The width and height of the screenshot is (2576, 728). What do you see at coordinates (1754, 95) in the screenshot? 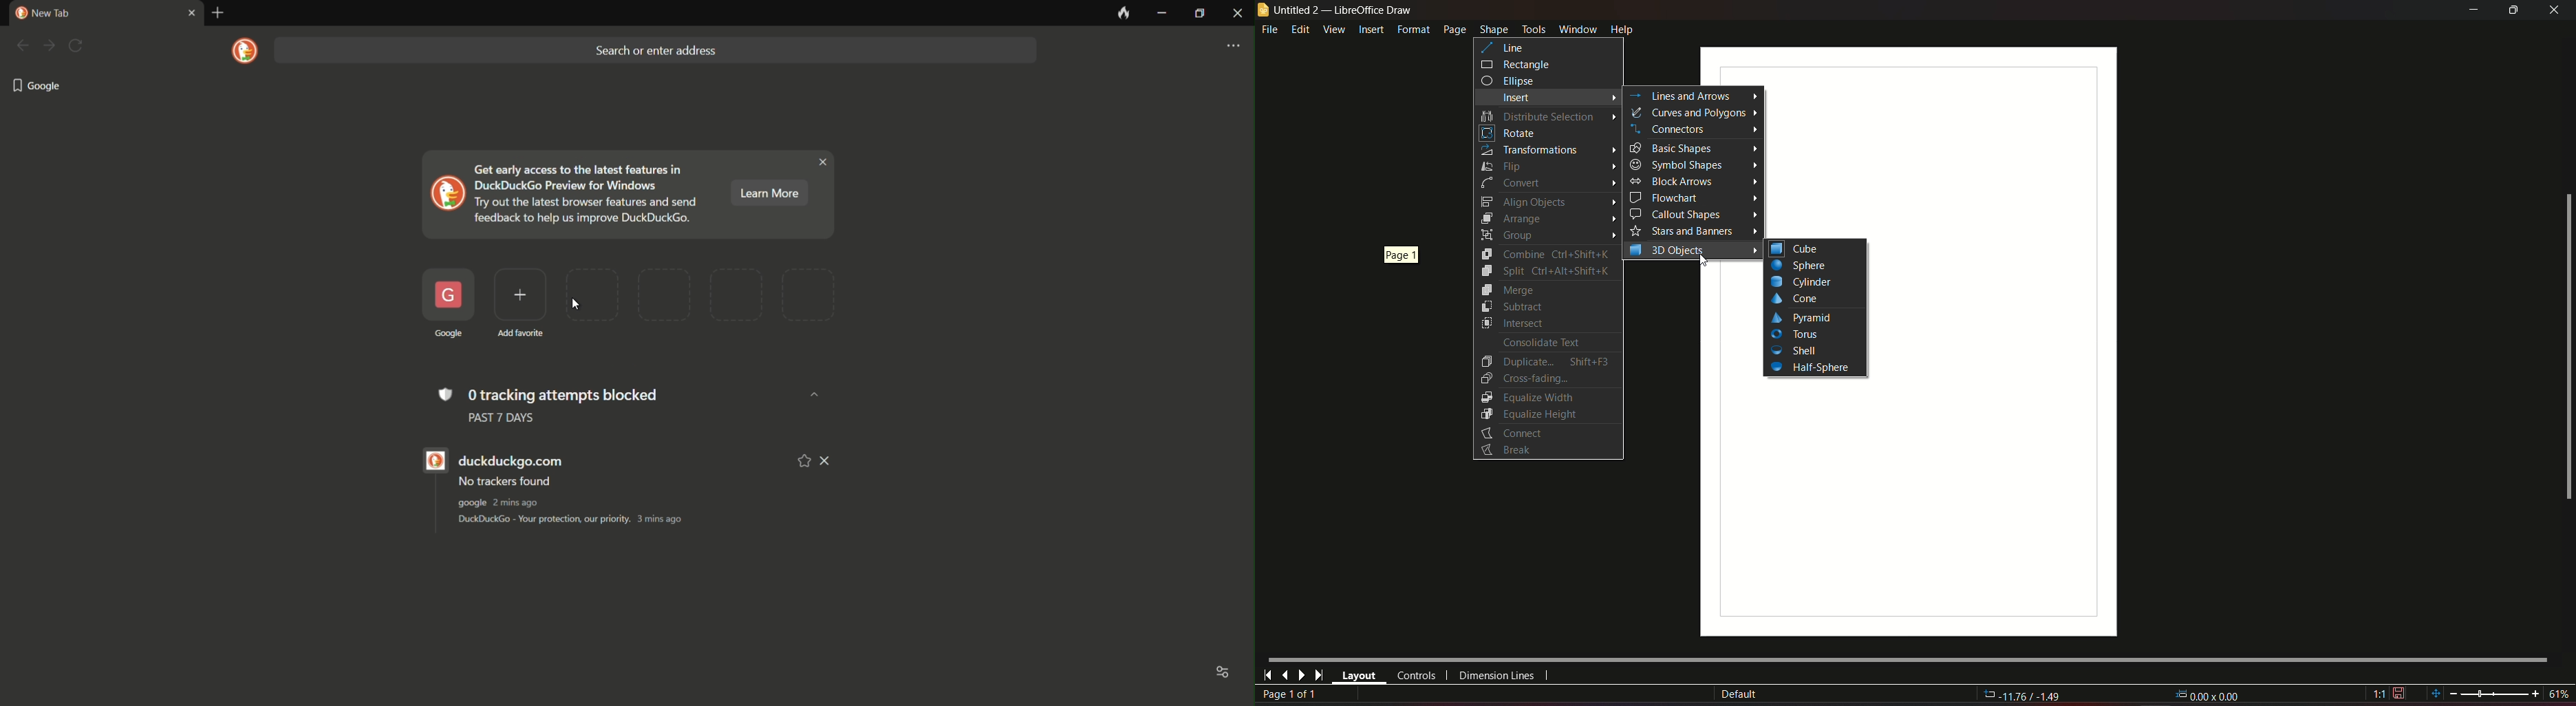
I see `arrow` at bounding box center [1754, 95].